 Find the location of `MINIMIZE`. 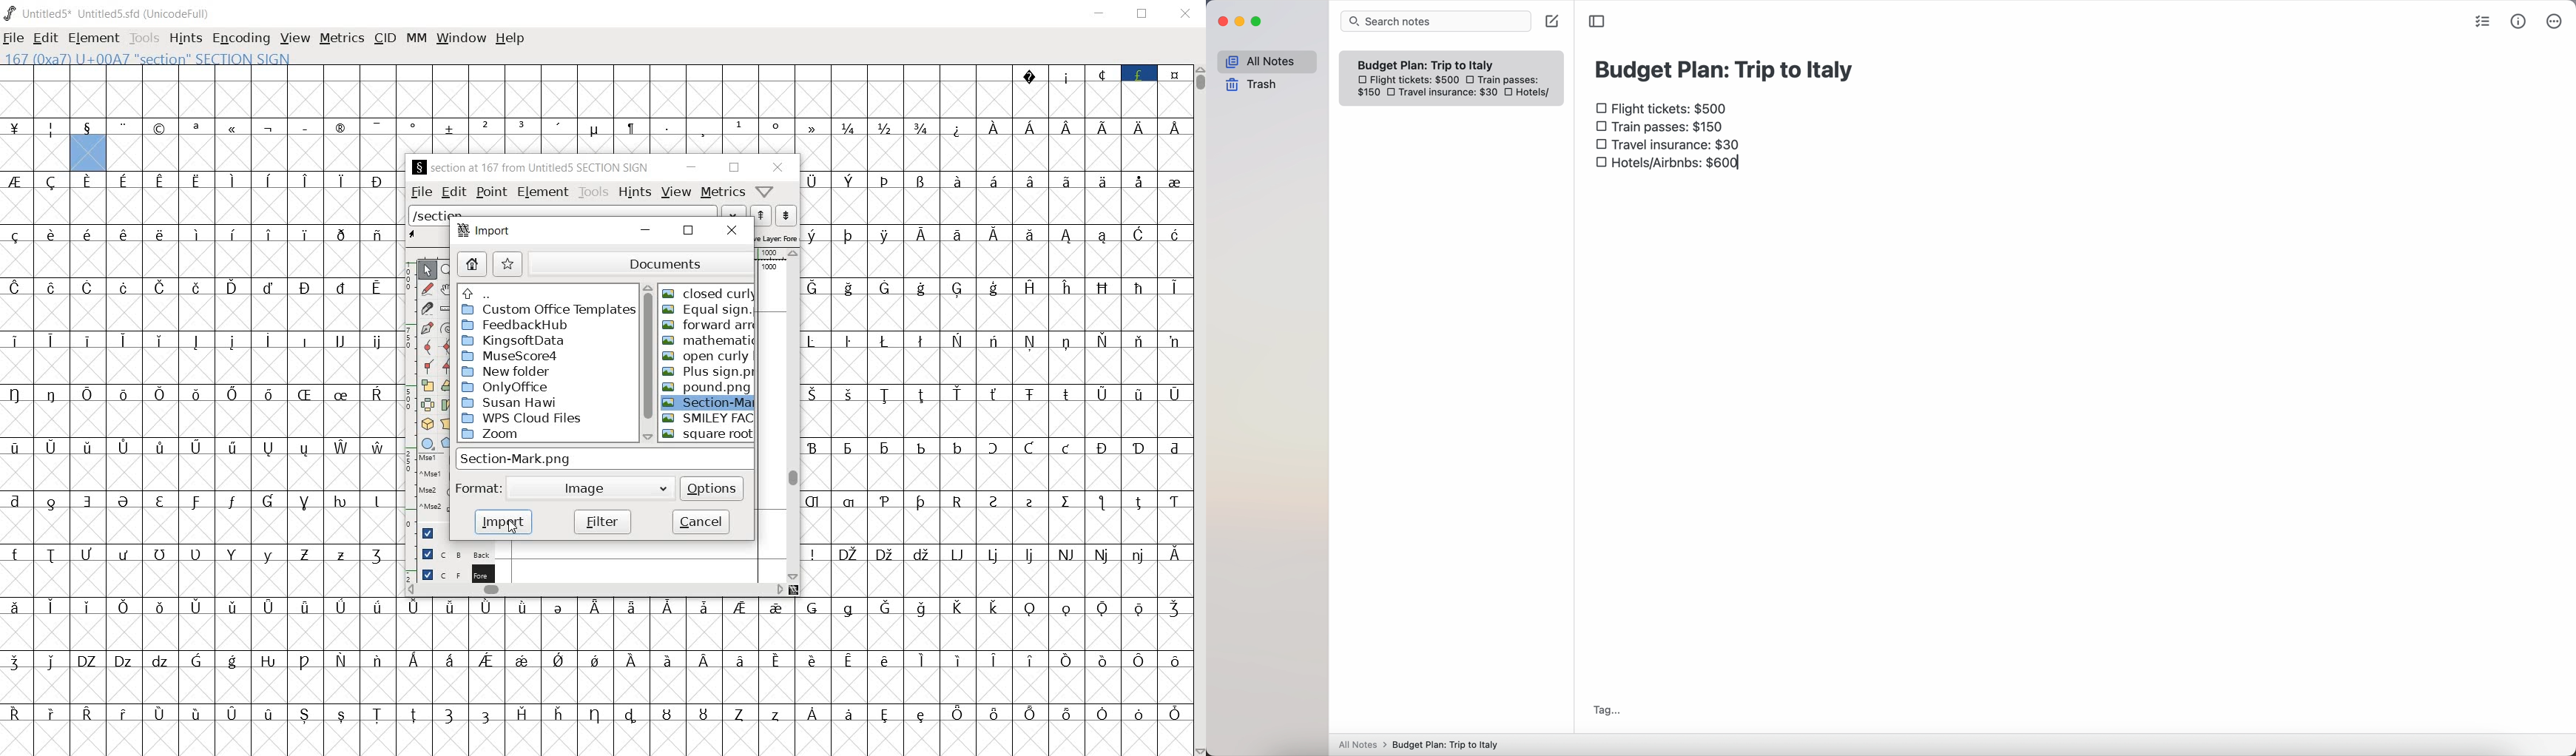

MINIMIZE is located at coordinates (1102, 13).